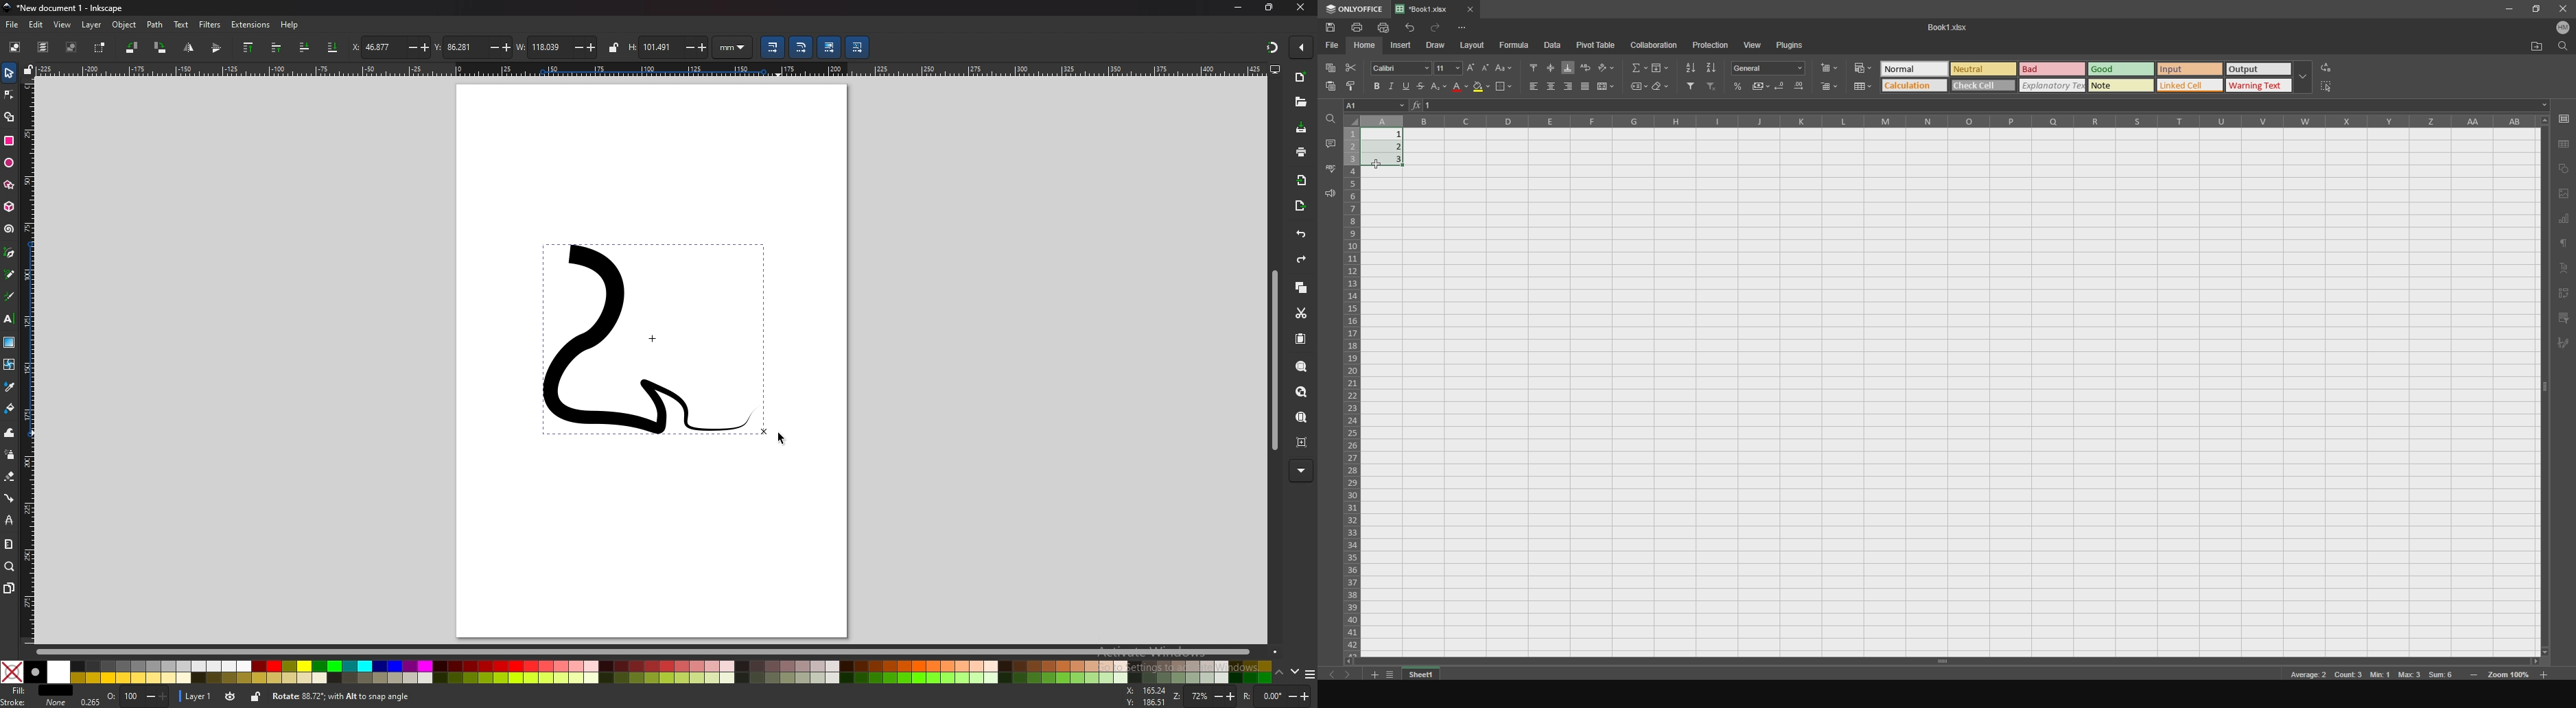  Describe the element at coordinates (1366, 46) in the screenshot. I see `home` at that location.